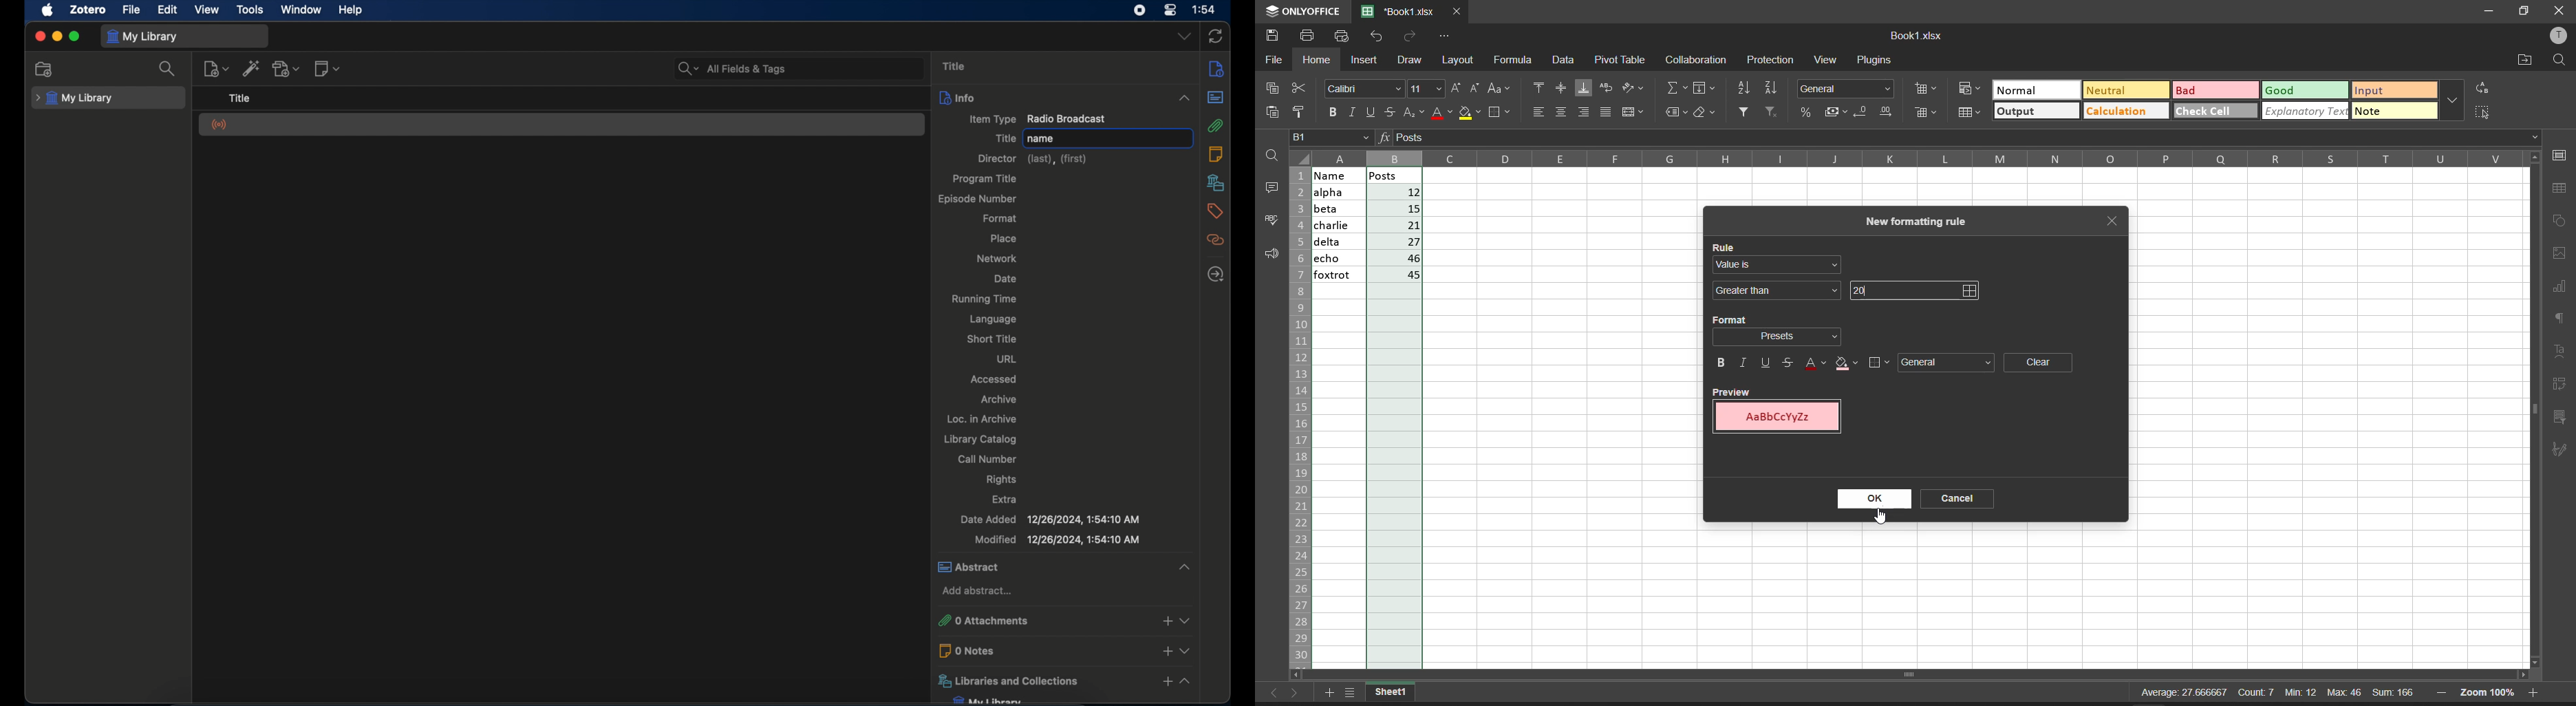 The image size is (2576, 728). Describe the element at coordinates (980, 440) in the screenshot. I see `library catalog` at that location.